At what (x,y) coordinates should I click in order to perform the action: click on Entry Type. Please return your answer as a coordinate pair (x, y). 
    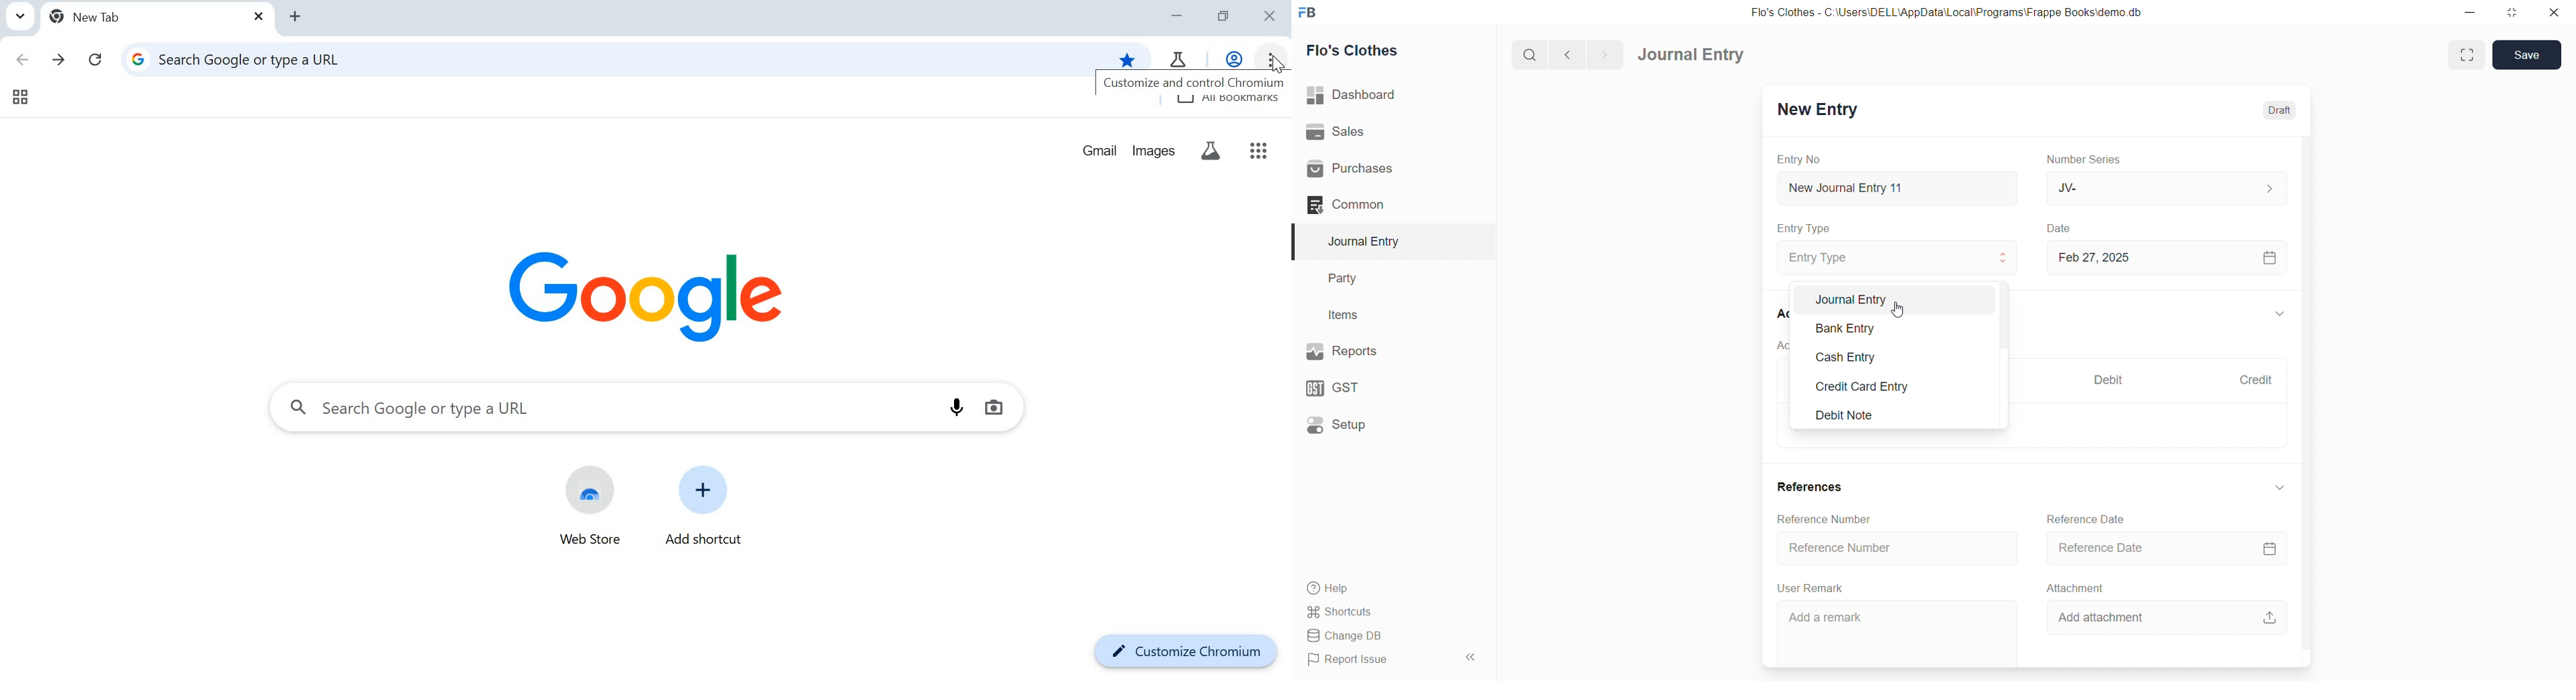
    Looking at the image, I should click on (1805, 229).